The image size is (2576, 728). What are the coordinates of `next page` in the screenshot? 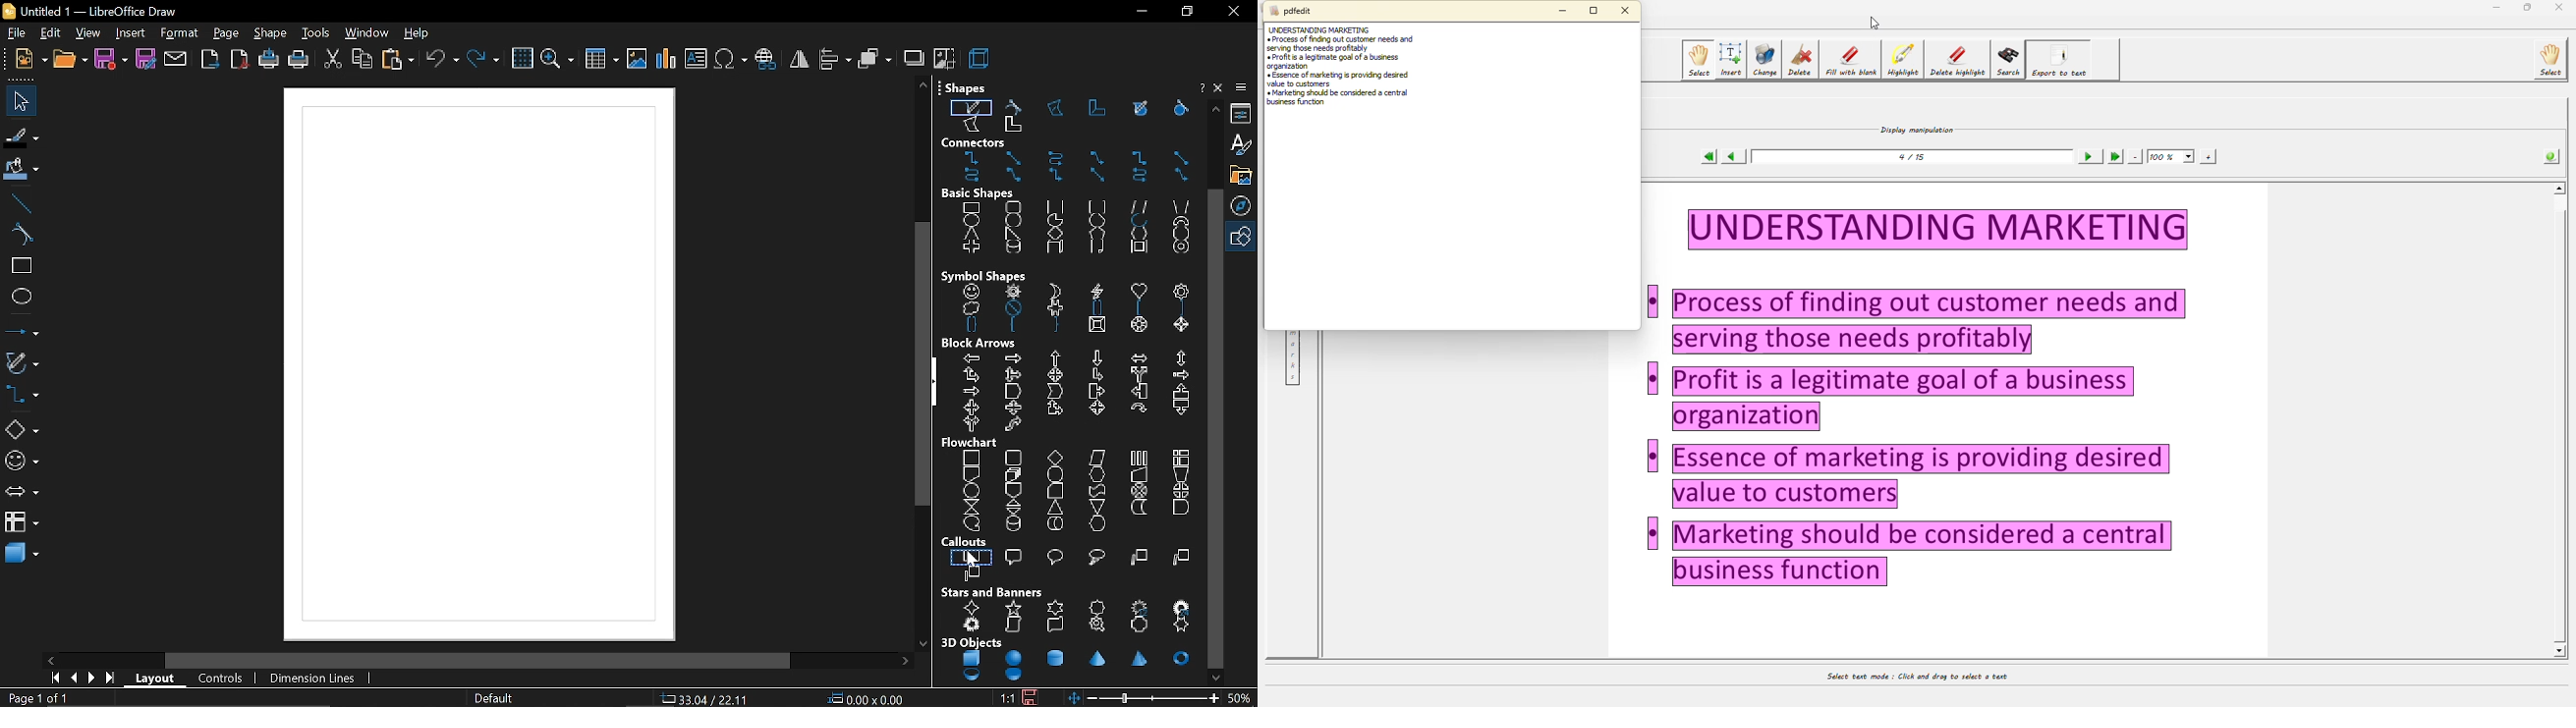 It's located at (89, 680).